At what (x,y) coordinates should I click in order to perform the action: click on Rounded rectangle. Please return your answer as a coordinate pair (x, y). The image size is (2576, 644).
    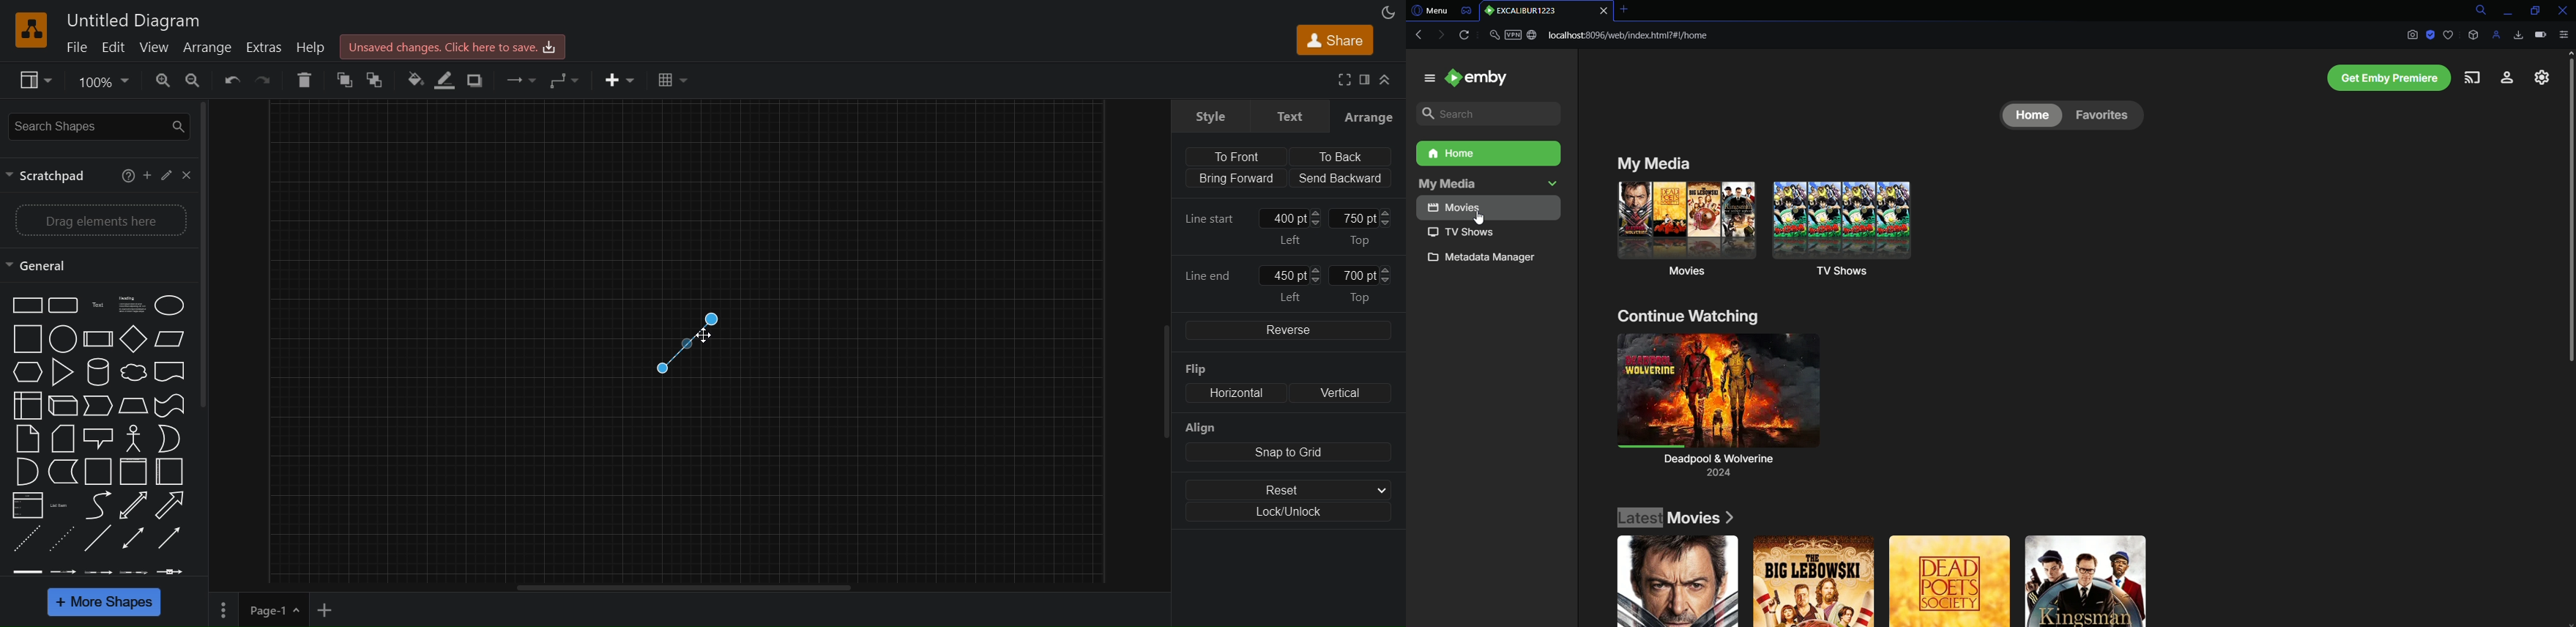
    Looking at the image, I should click on (62, 305).